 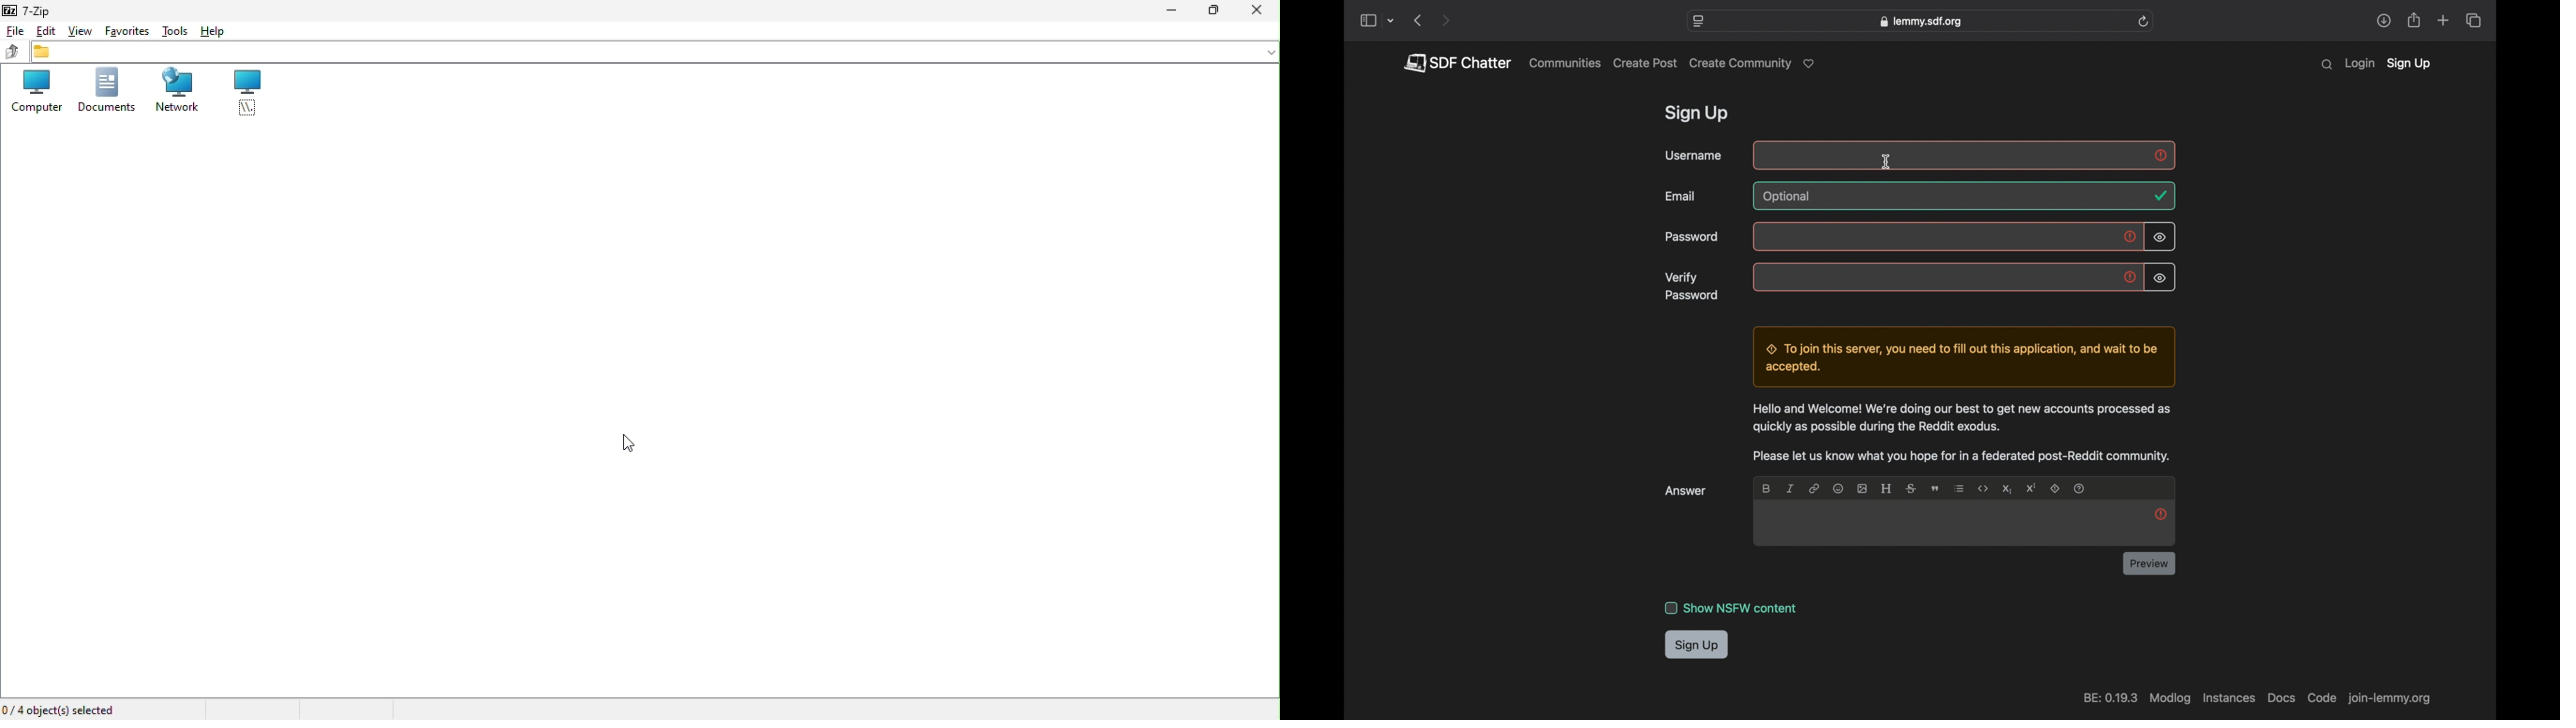 What do you see at coordinates (1961, 357) in the screenshot?
I see `dialogue box` at bounding box center [1961, 357].